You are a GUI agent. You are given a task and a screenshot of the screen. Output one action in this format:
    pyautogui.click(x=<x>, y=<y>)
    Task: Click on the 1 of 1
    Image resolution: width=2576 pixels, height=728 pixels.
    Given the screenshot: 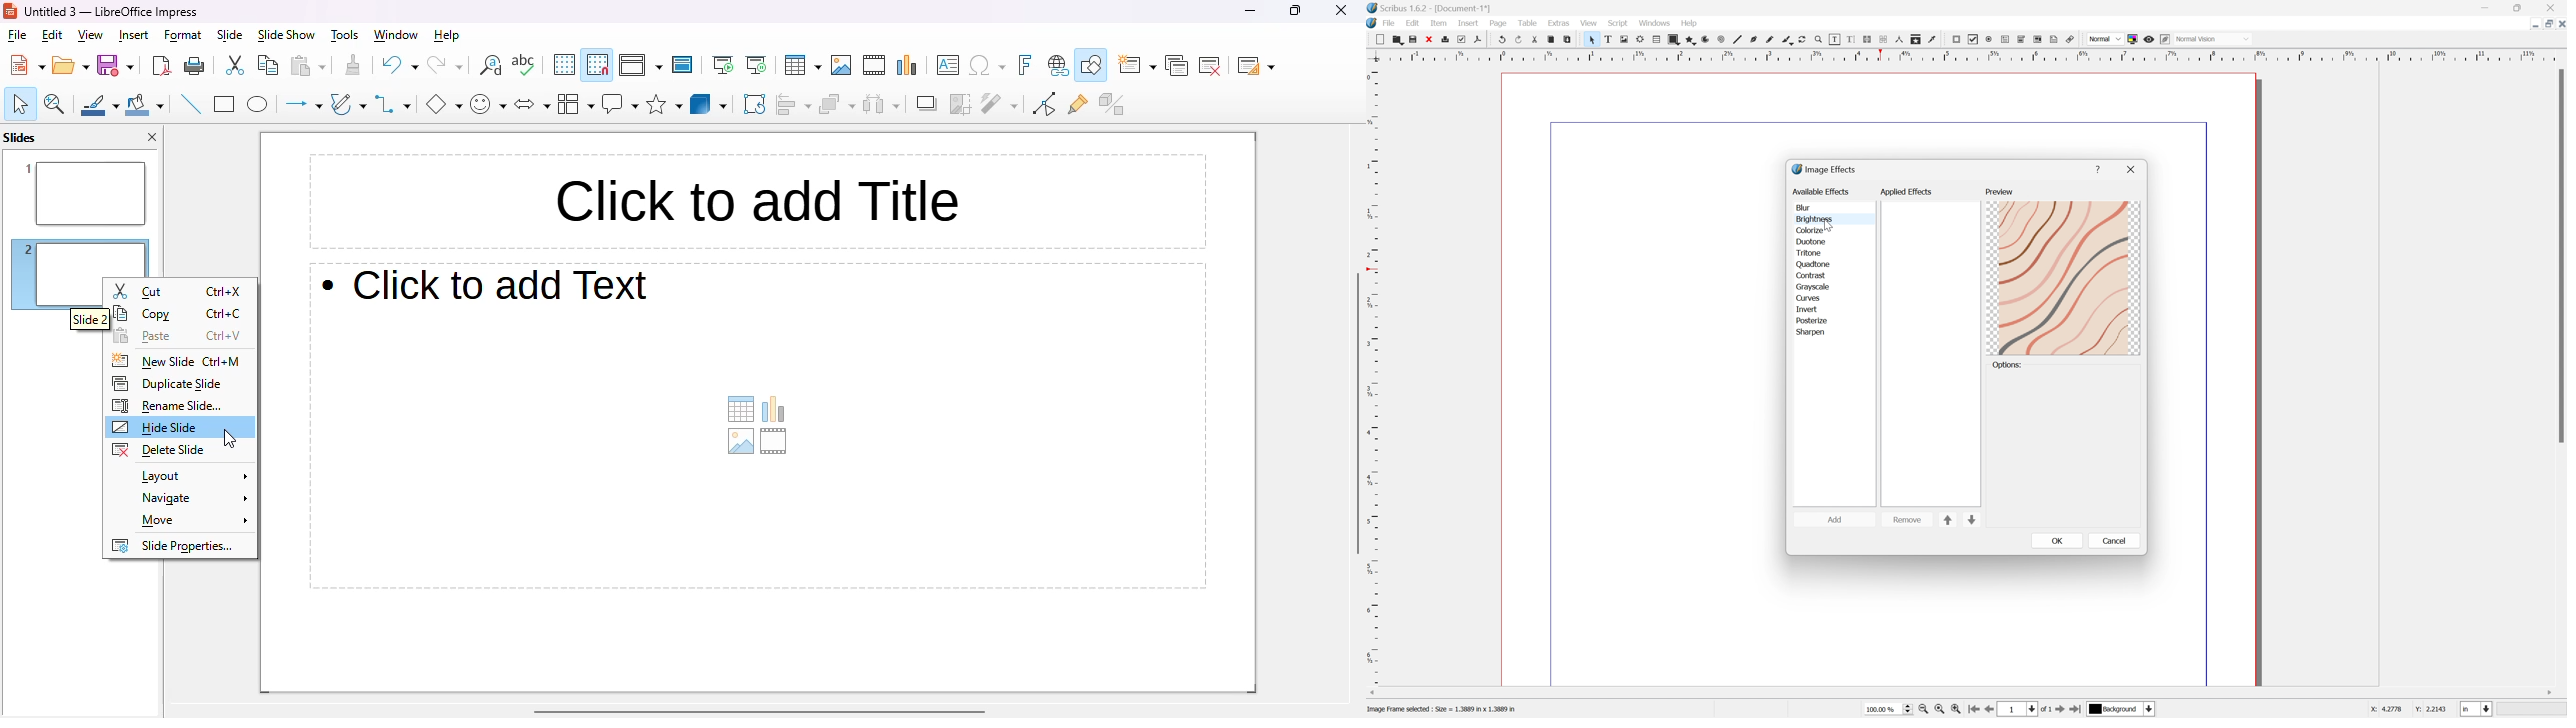 What is the action you would take?
    pyautogui.click(x=2026, y=708)
    